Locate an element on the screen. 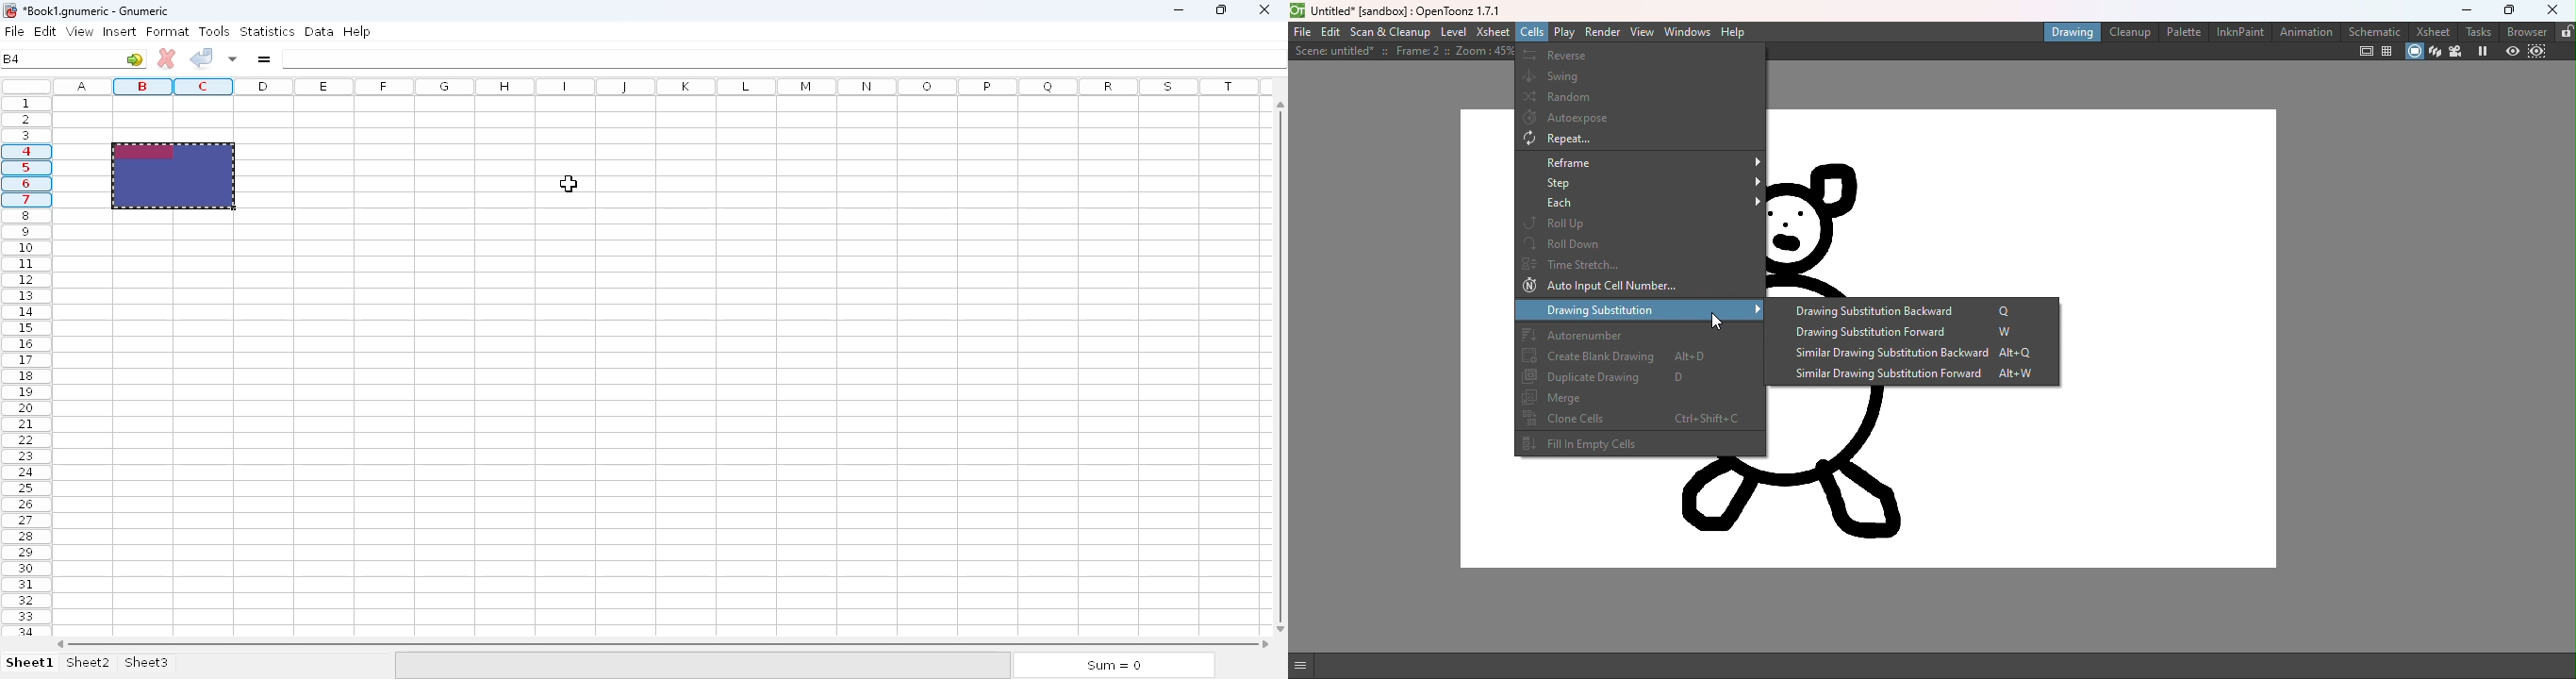 This screenshot has width=2576, height=700. Step is located at coordinates (1642, 184).